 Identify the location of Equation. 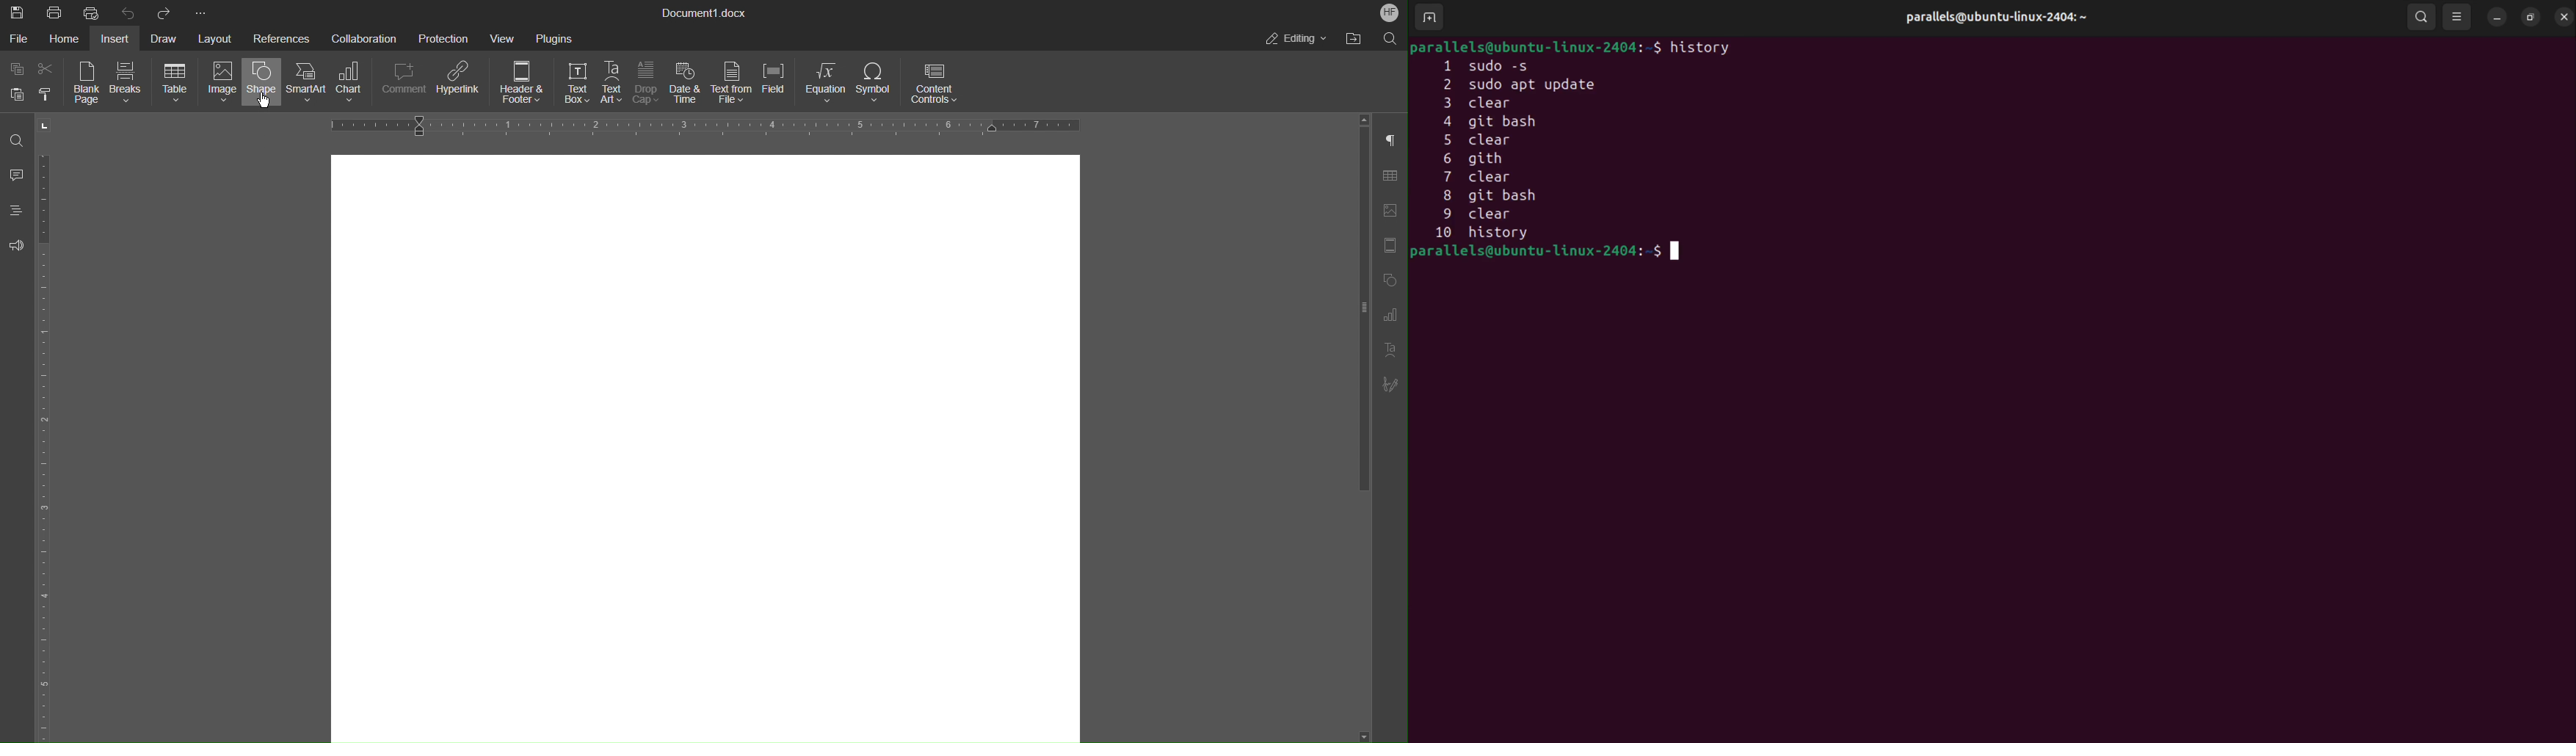
(827, 85).